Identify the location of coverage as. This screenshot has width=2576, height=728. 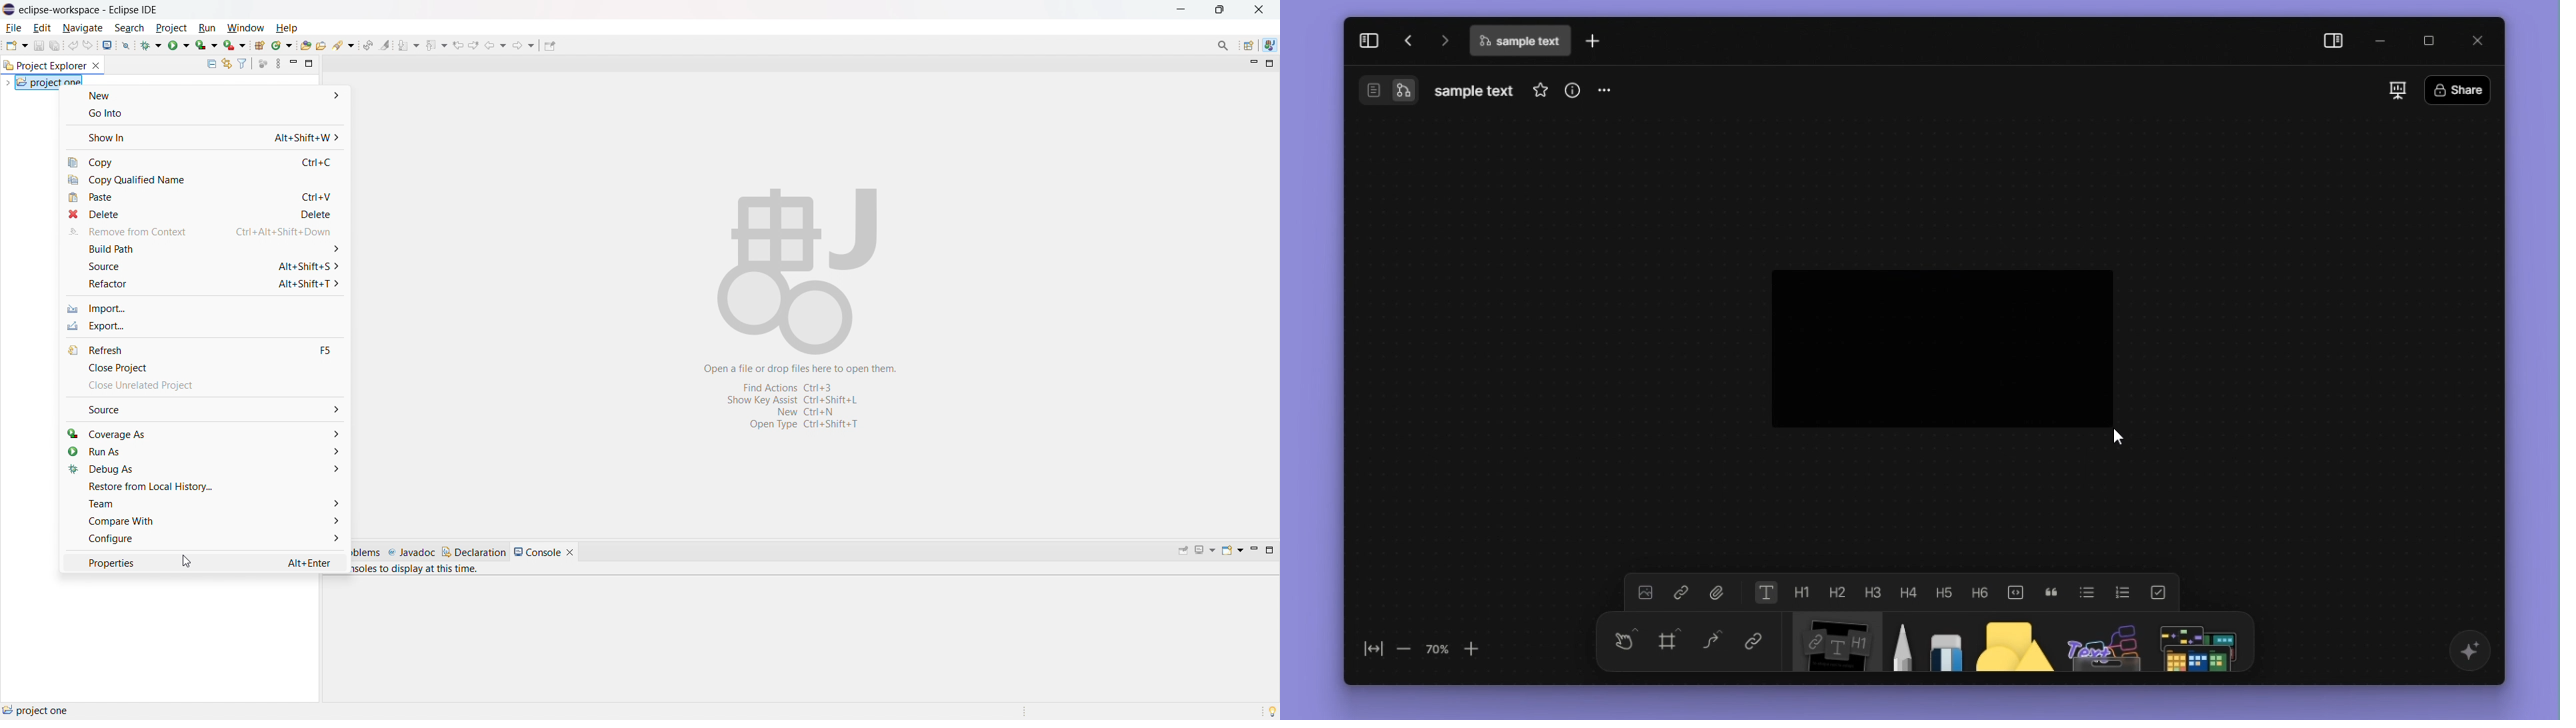
(204, 433).